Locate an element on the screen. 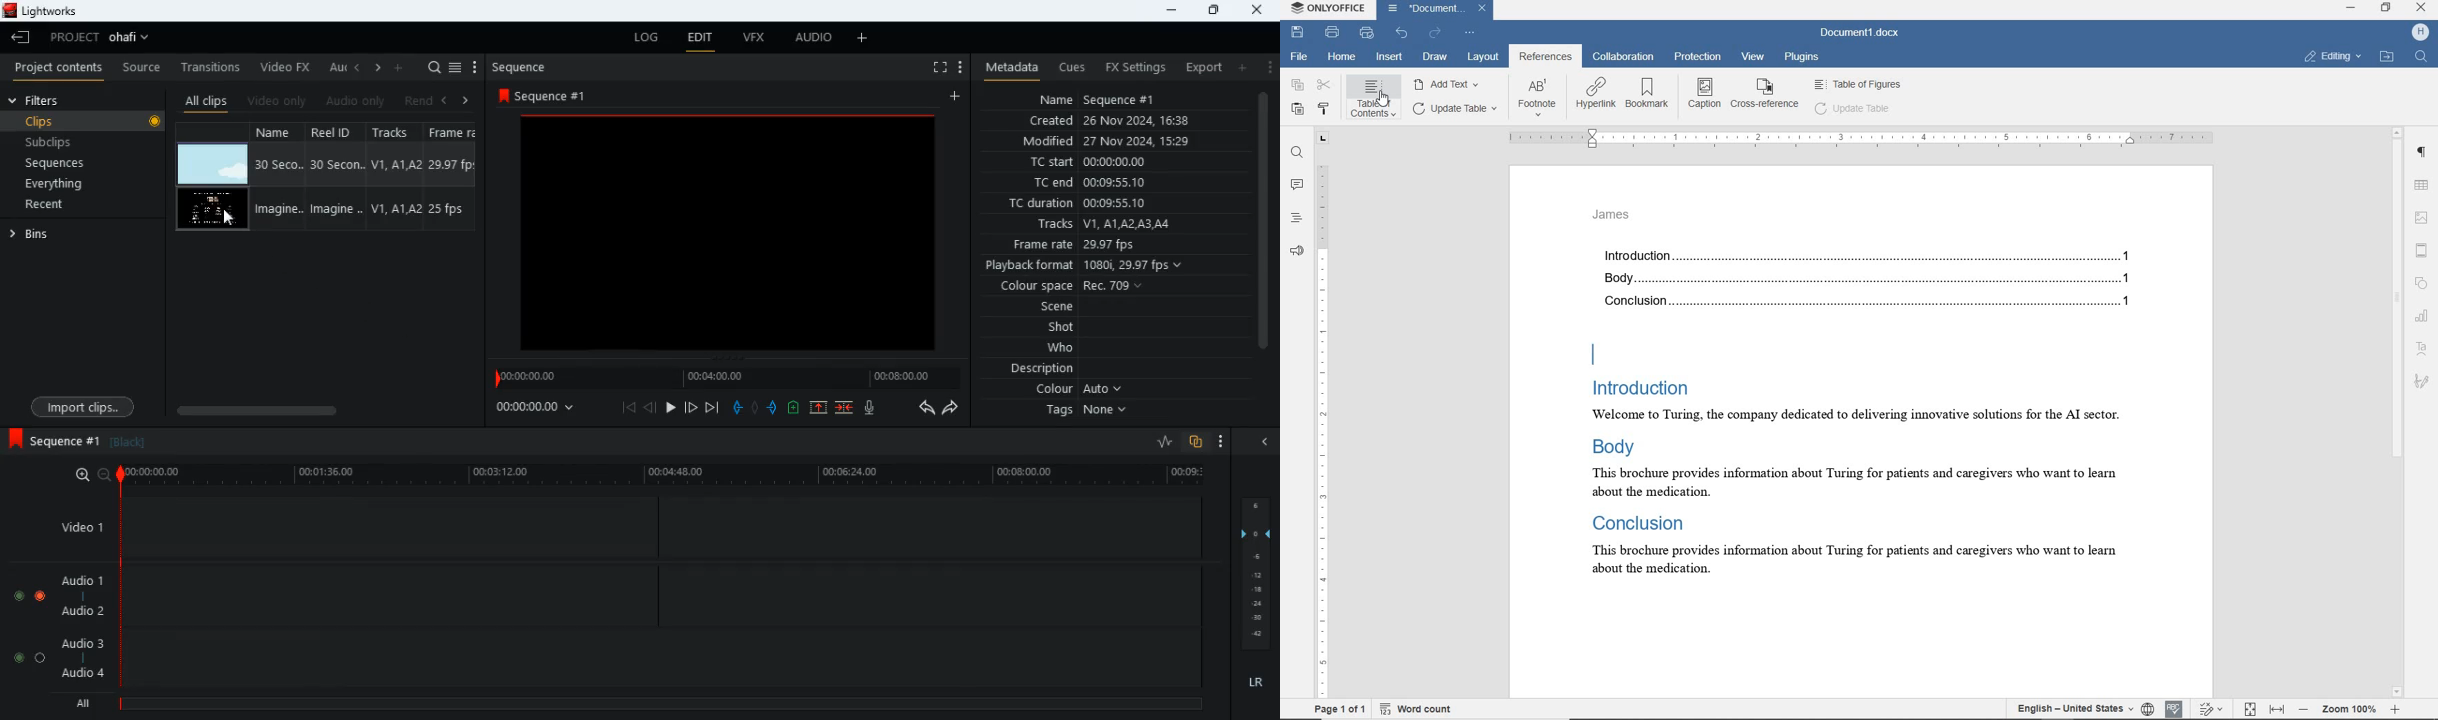 The width and height of the screenshot is (2464, 728). add is located at coordinates (958, 97).